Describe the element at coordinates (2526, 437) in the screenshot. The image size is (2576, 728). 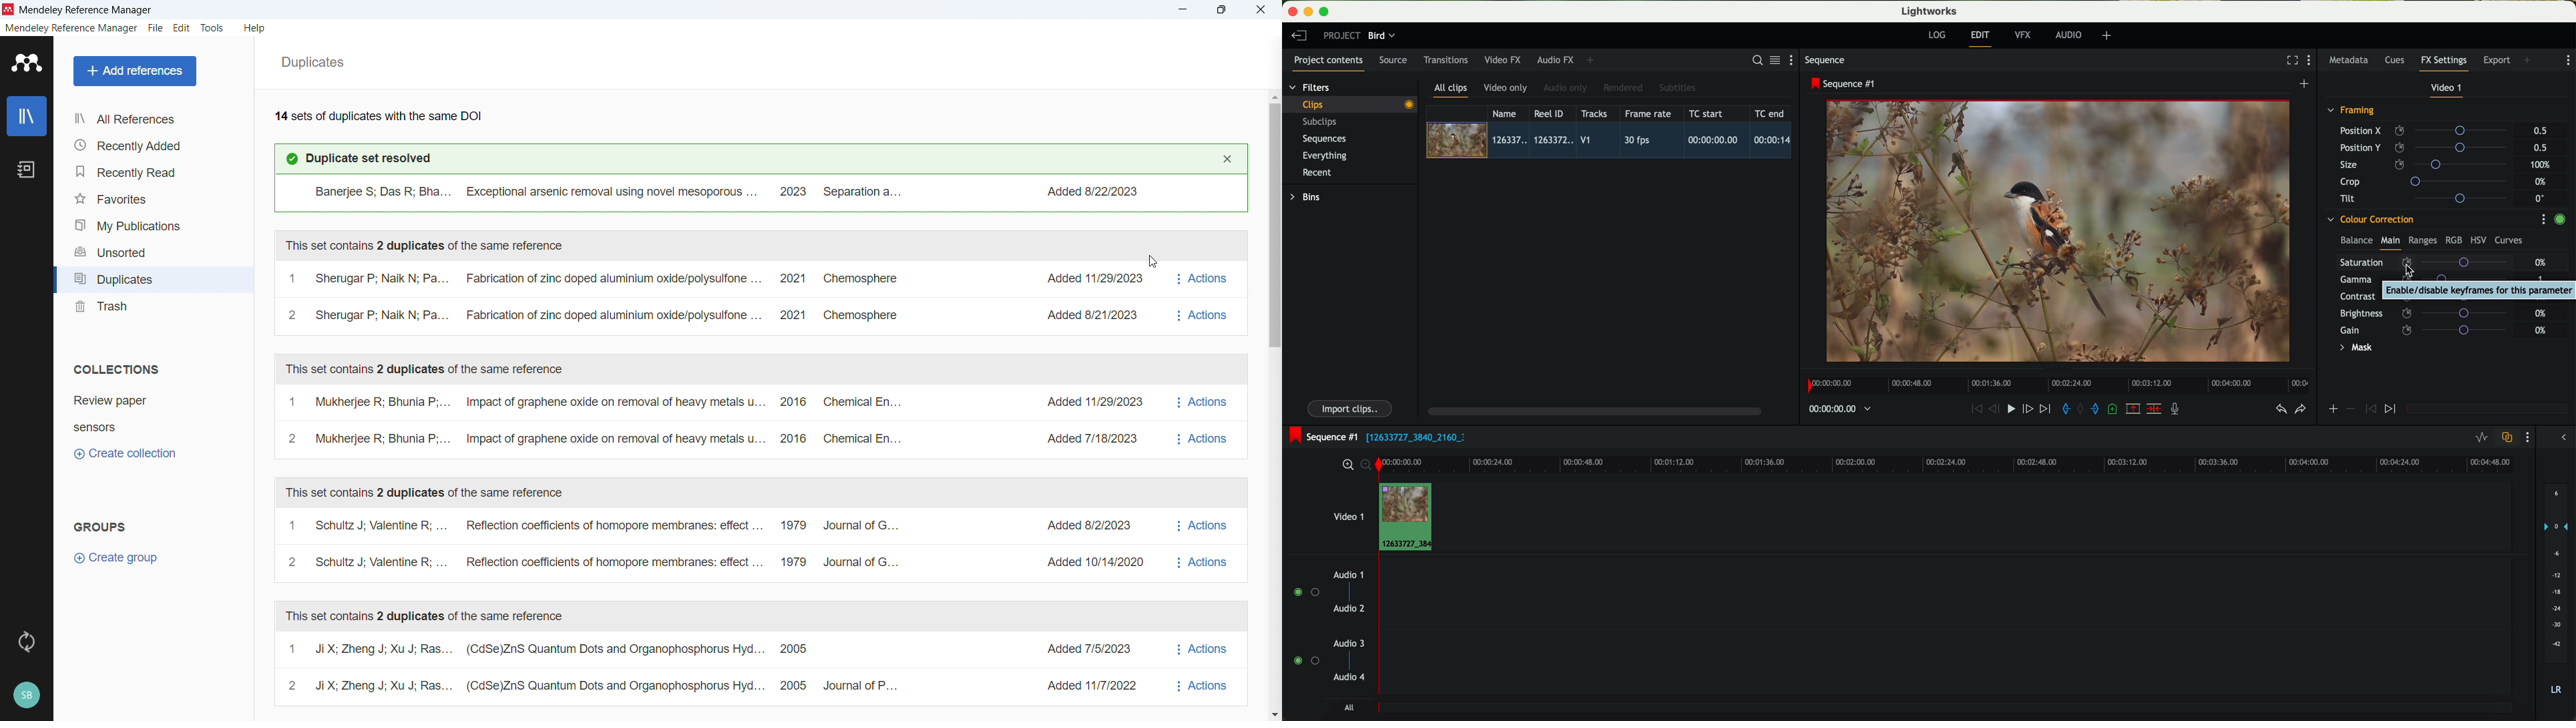
I see `show settings menu` at that location.